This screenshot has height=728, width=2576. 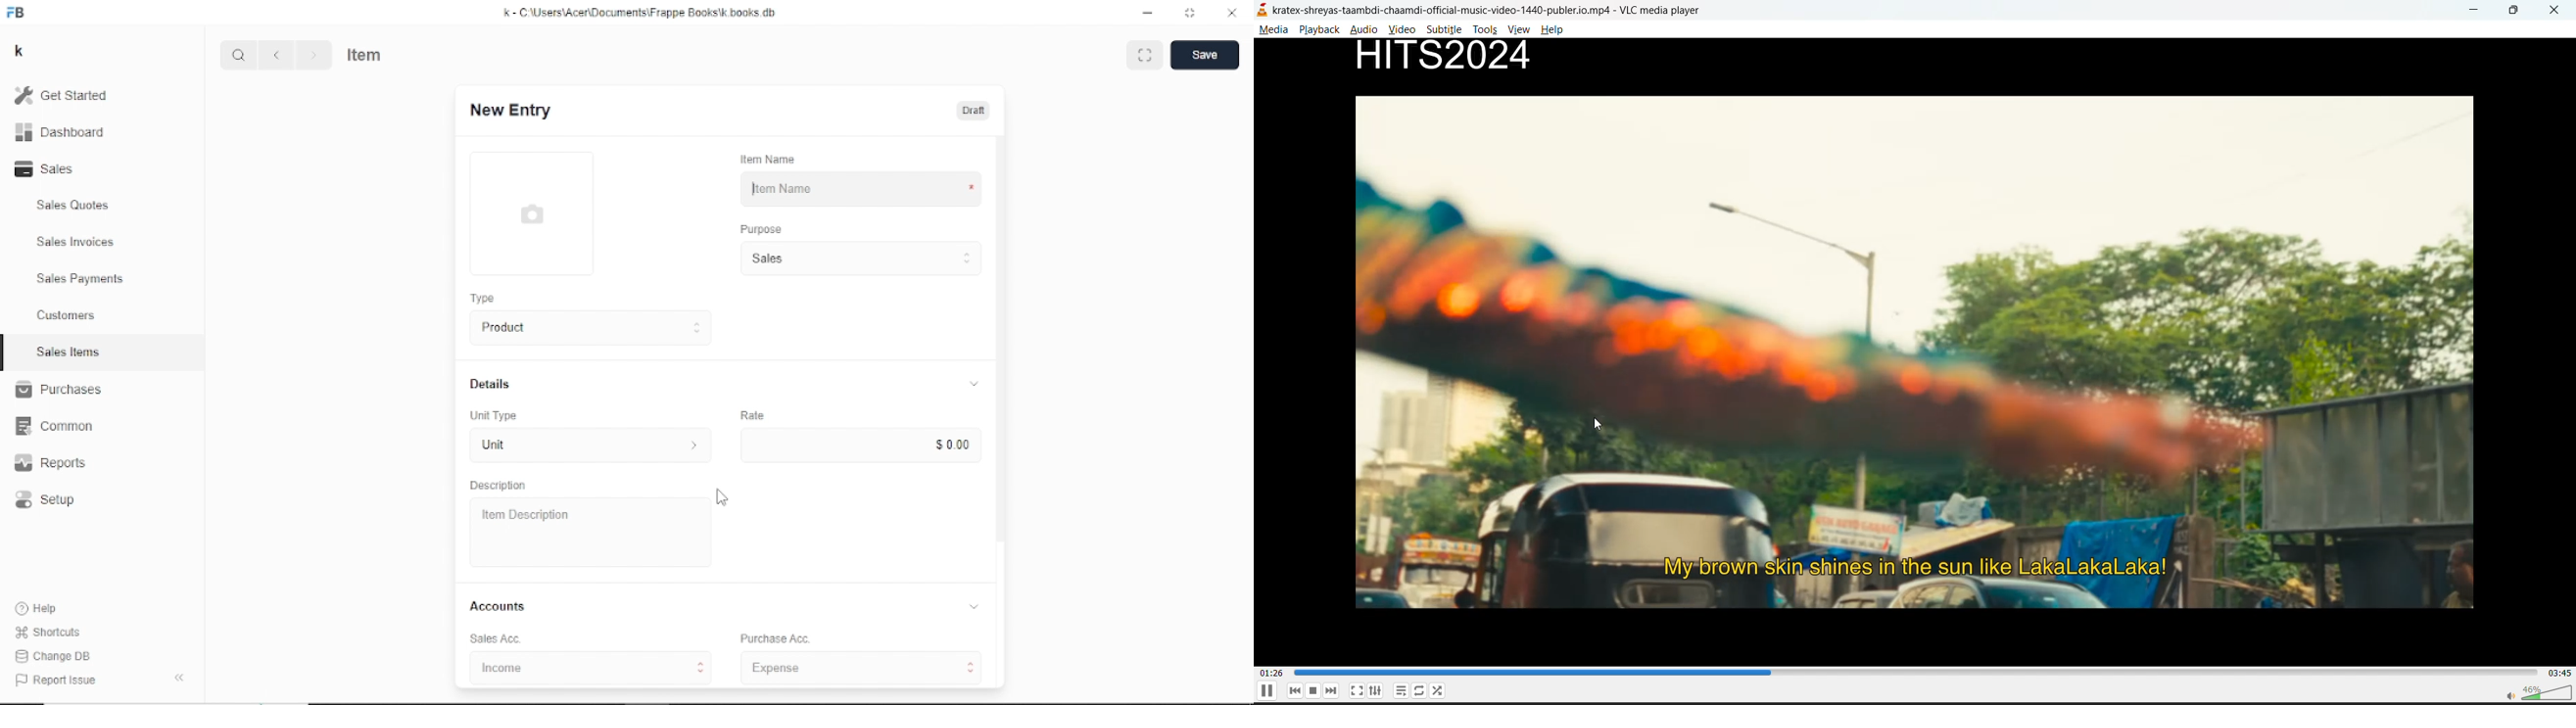 What do you see at coordinates (952, 445) in the screenshot?
I see `$ 0.00` at bounding box center [952, 445].